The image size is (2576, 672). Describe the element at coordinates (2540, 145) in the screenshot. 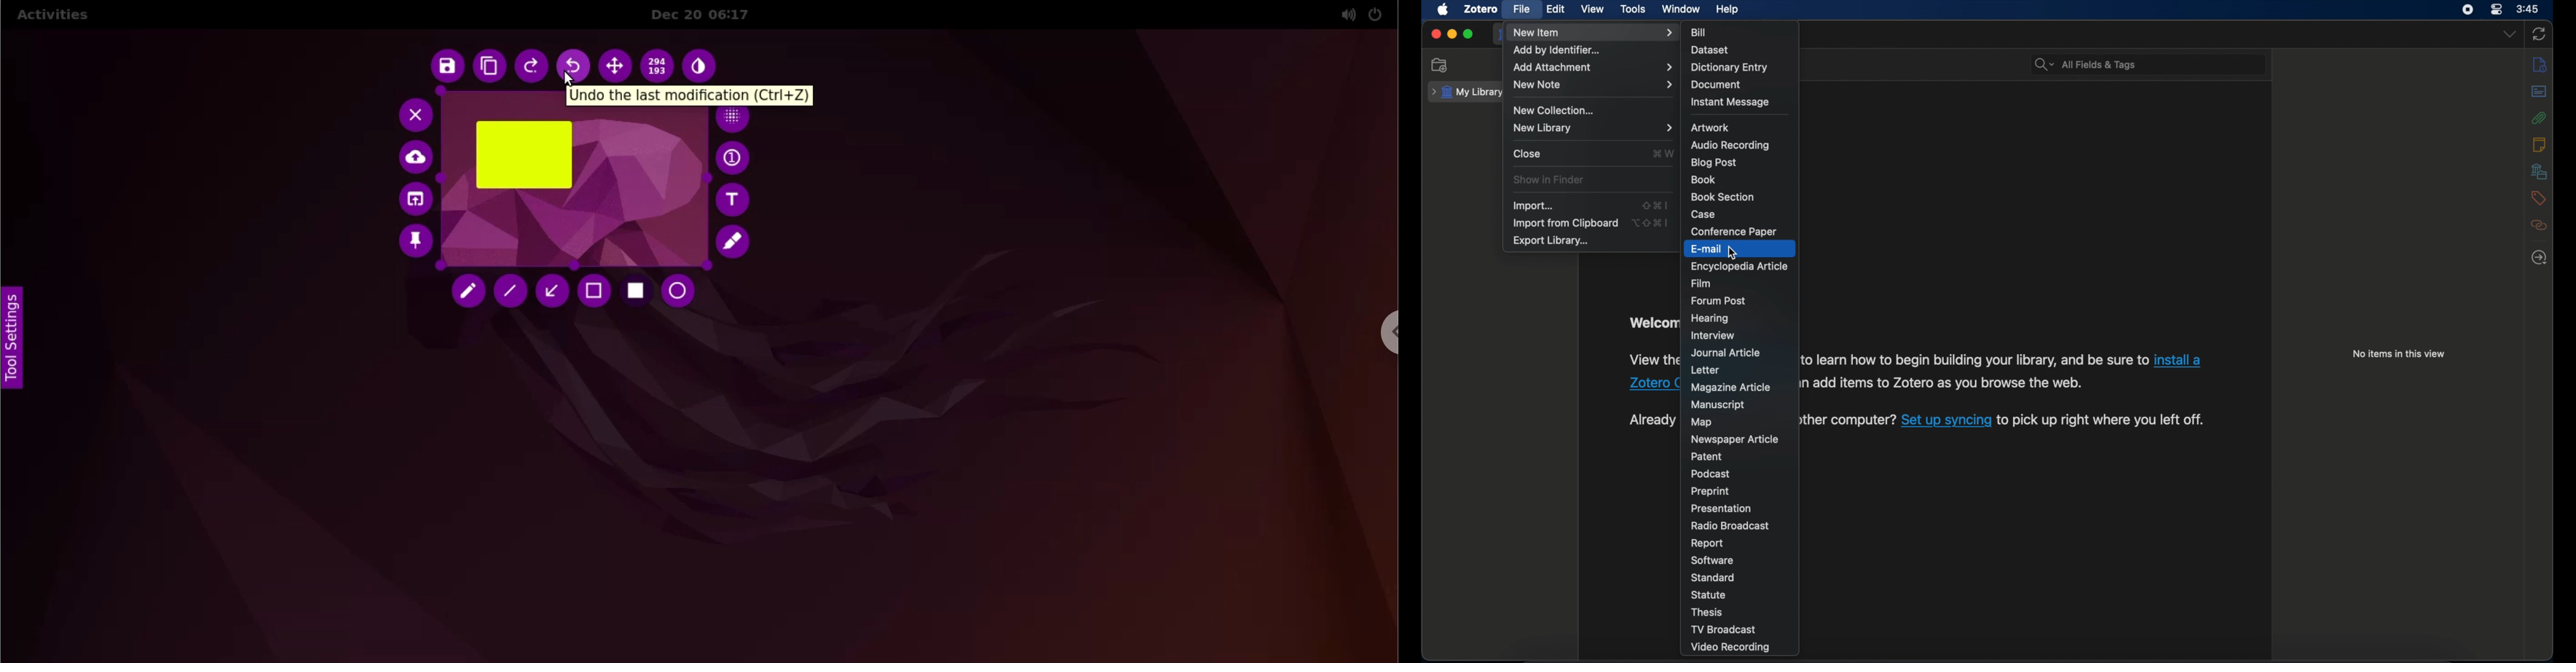

I see `notes` at that location.